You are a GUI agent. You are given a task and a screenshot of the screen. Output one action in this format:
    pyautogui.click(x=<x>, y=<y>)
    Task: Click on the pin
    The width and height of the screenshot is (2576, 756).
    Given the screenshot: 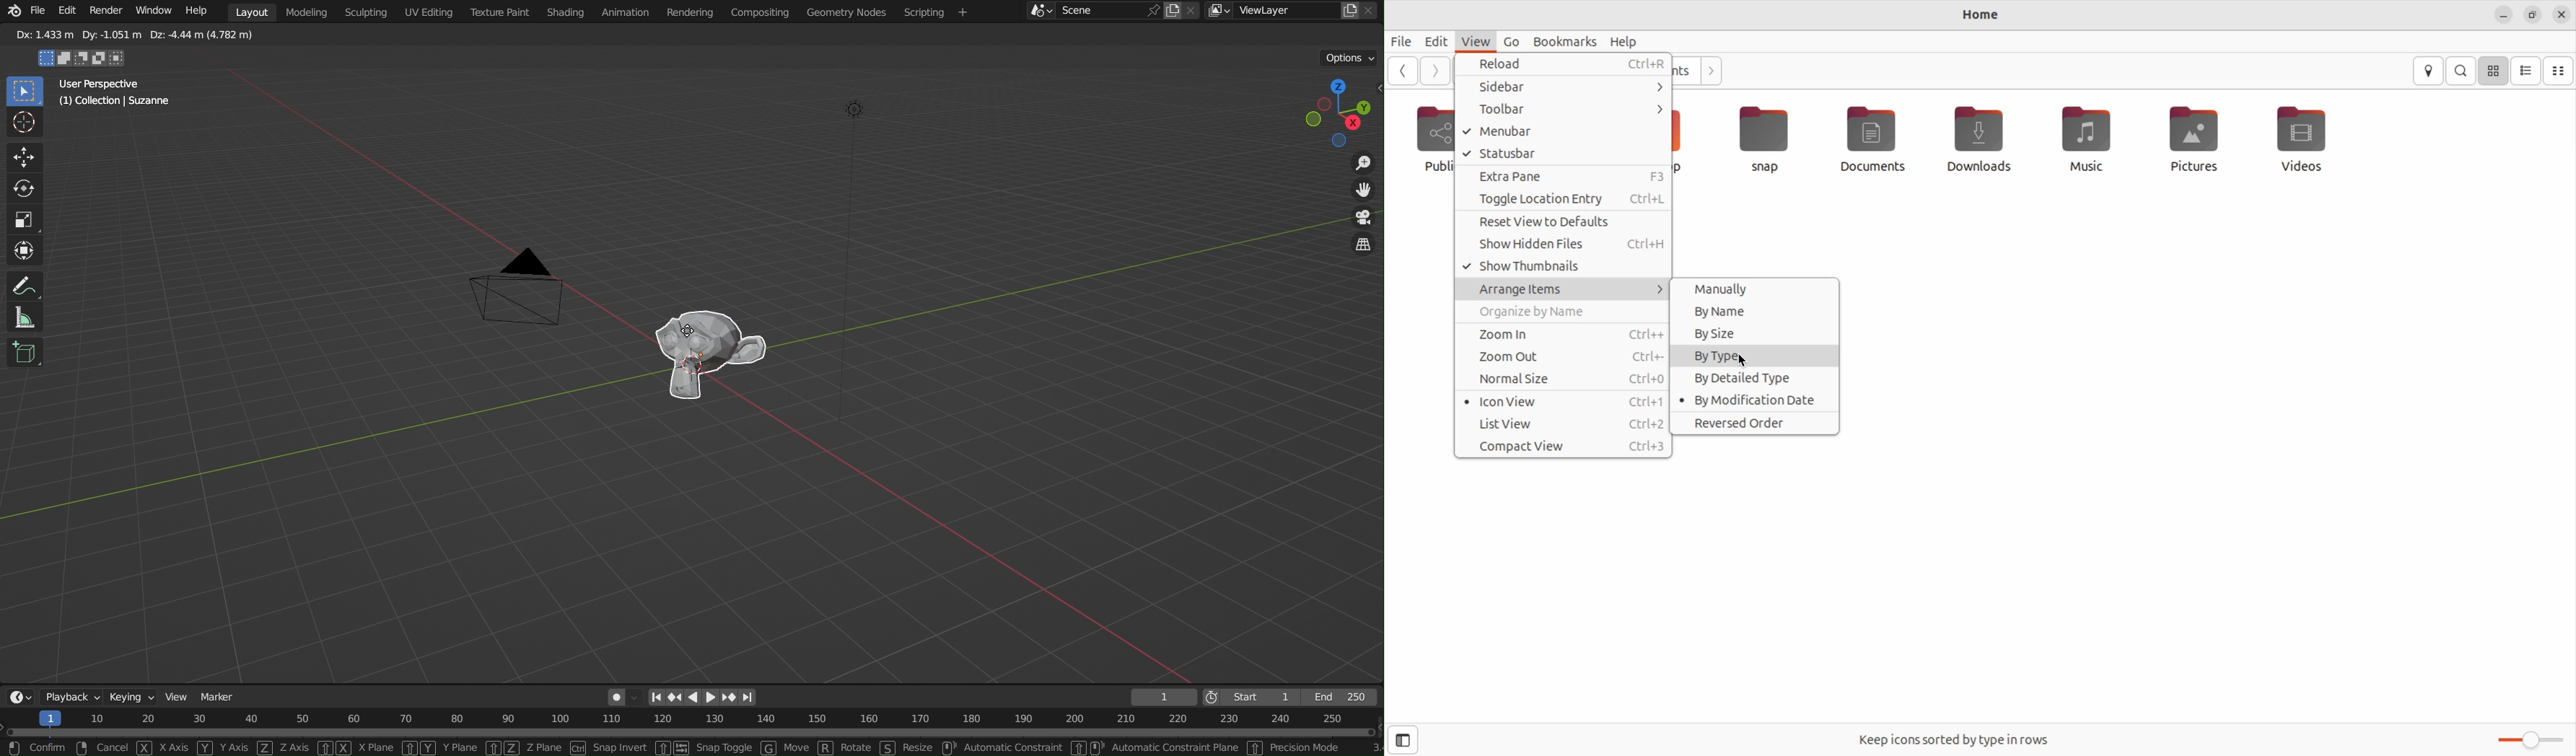 What is the action you would take?
    pyautogui.click(x=1153, y=12)
    